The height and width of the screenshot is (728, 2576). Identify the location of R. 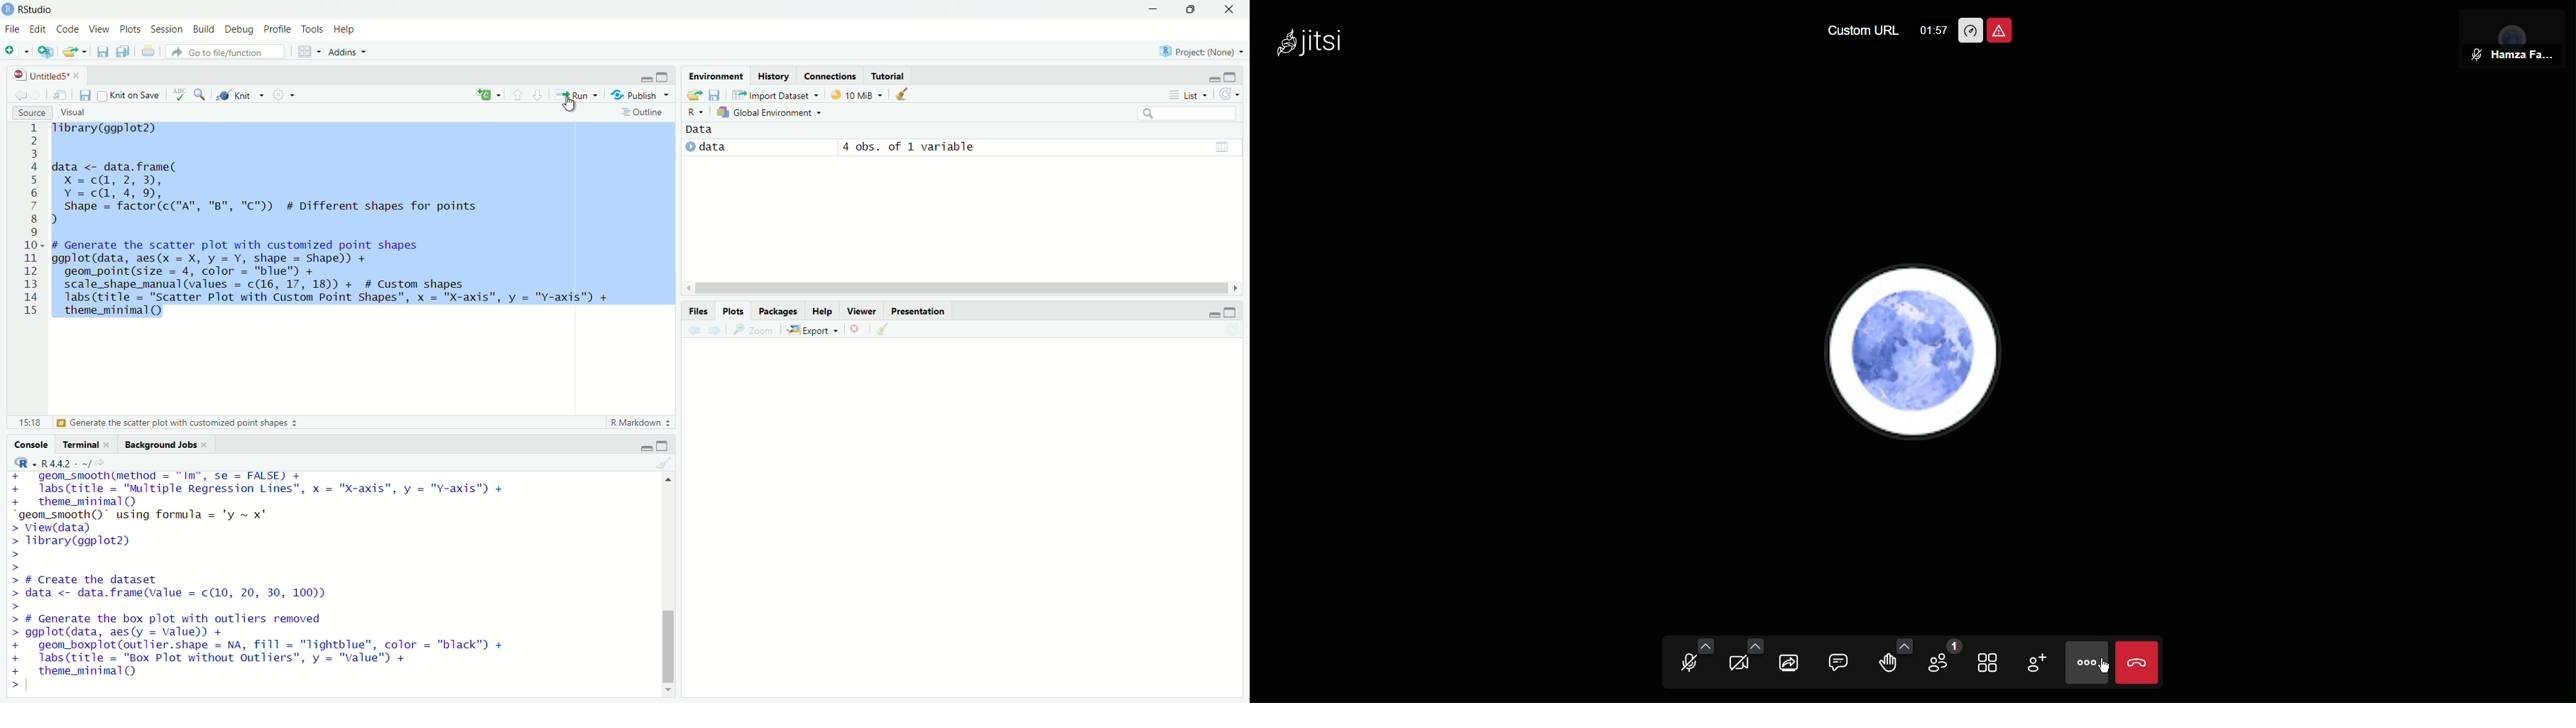
(696, 113).